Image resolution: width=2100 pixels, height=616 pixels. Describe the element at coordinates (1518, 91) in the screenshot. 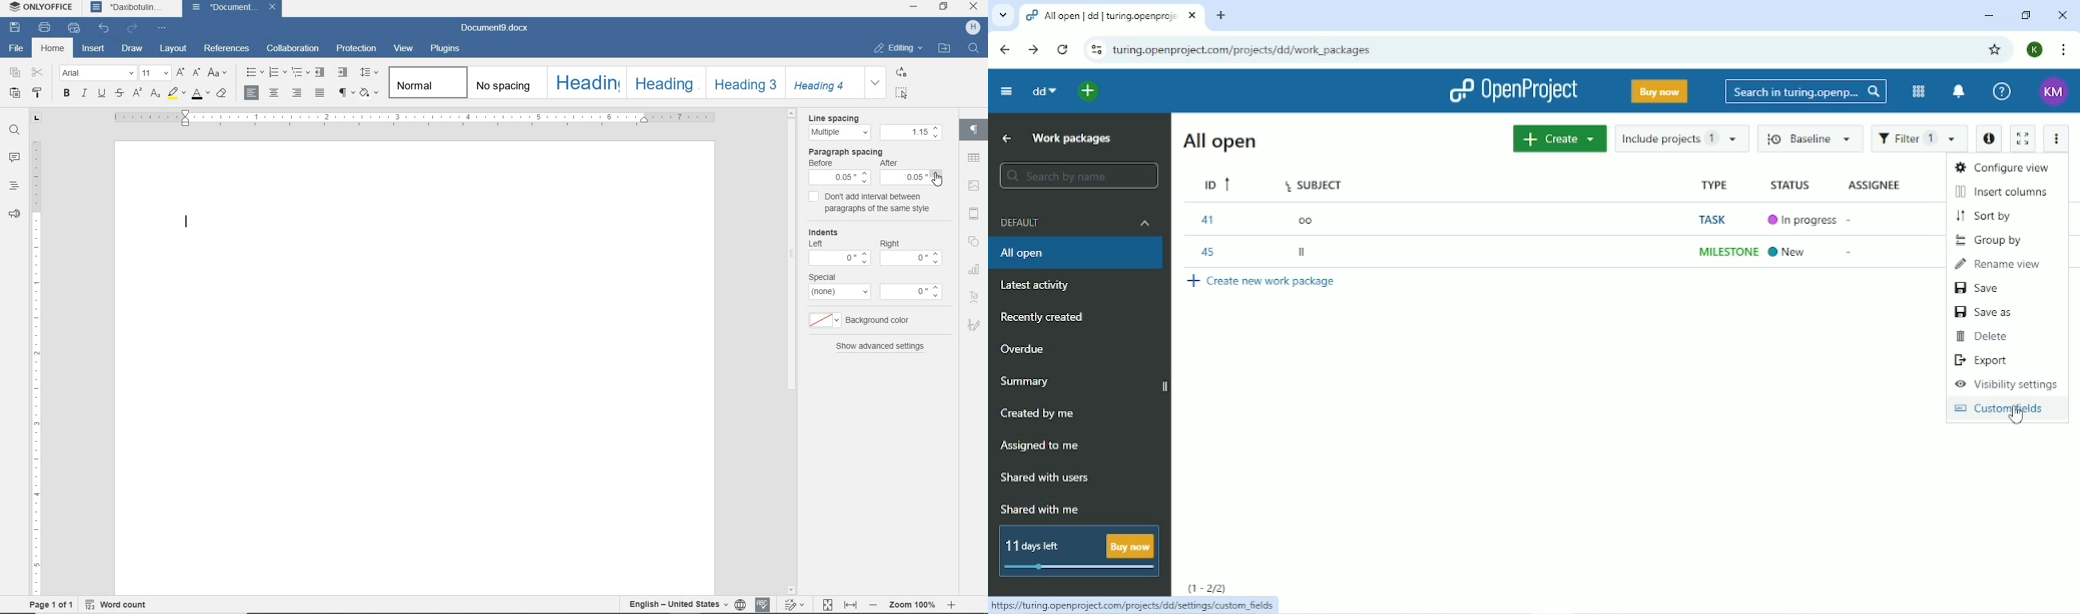

I see `OpenProject` at that location.